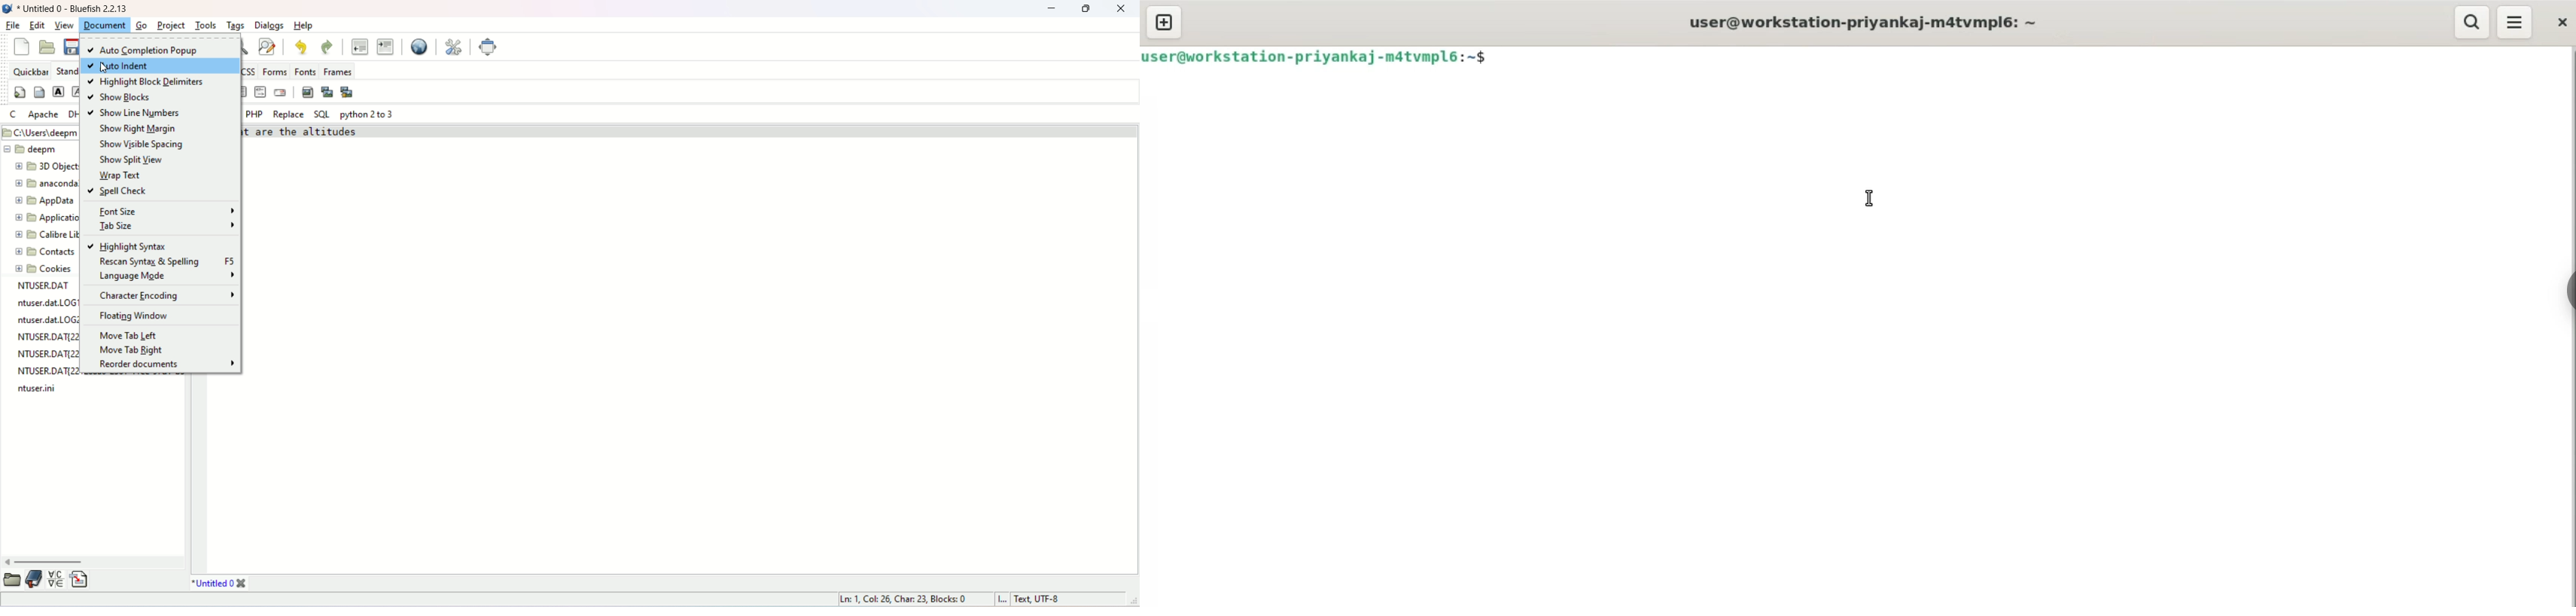 Image resolution: width=2576 pixels, height=616 pixels. What do you see at coordinates (12, 114) in the screenshot?
I see `C` at bounding box center [12, 114].